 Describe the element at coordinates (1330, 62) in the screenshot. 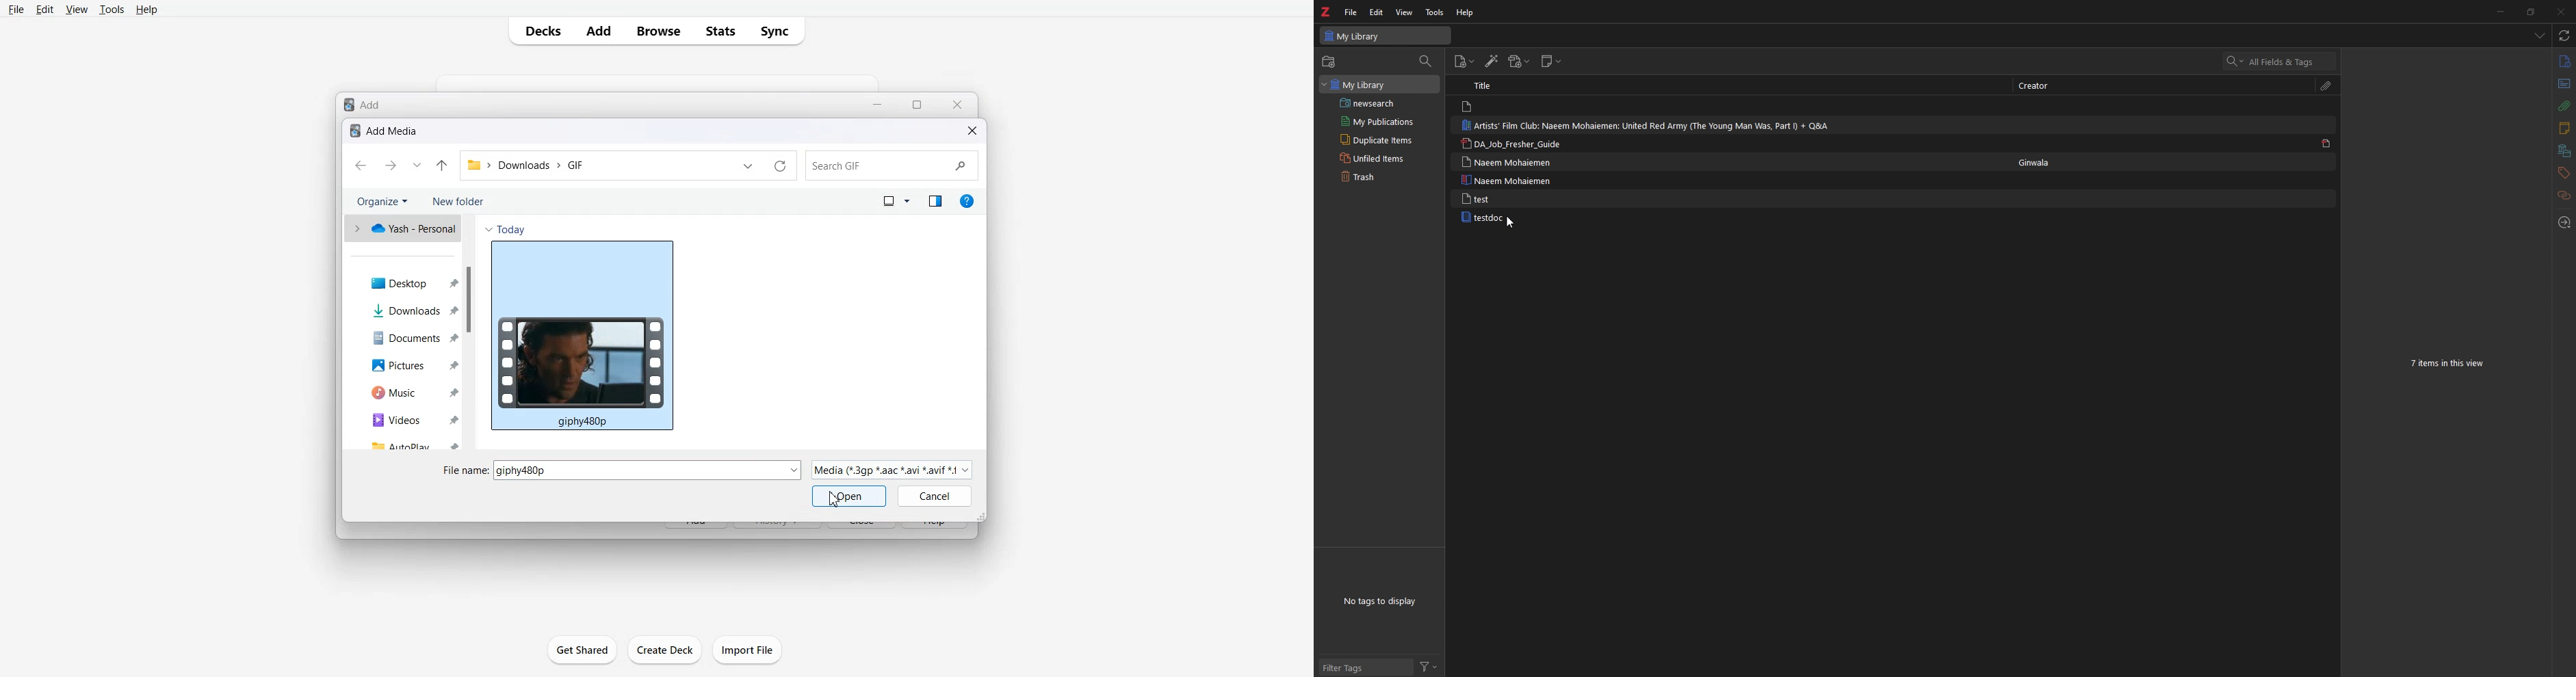

I see `new collection` at that location.